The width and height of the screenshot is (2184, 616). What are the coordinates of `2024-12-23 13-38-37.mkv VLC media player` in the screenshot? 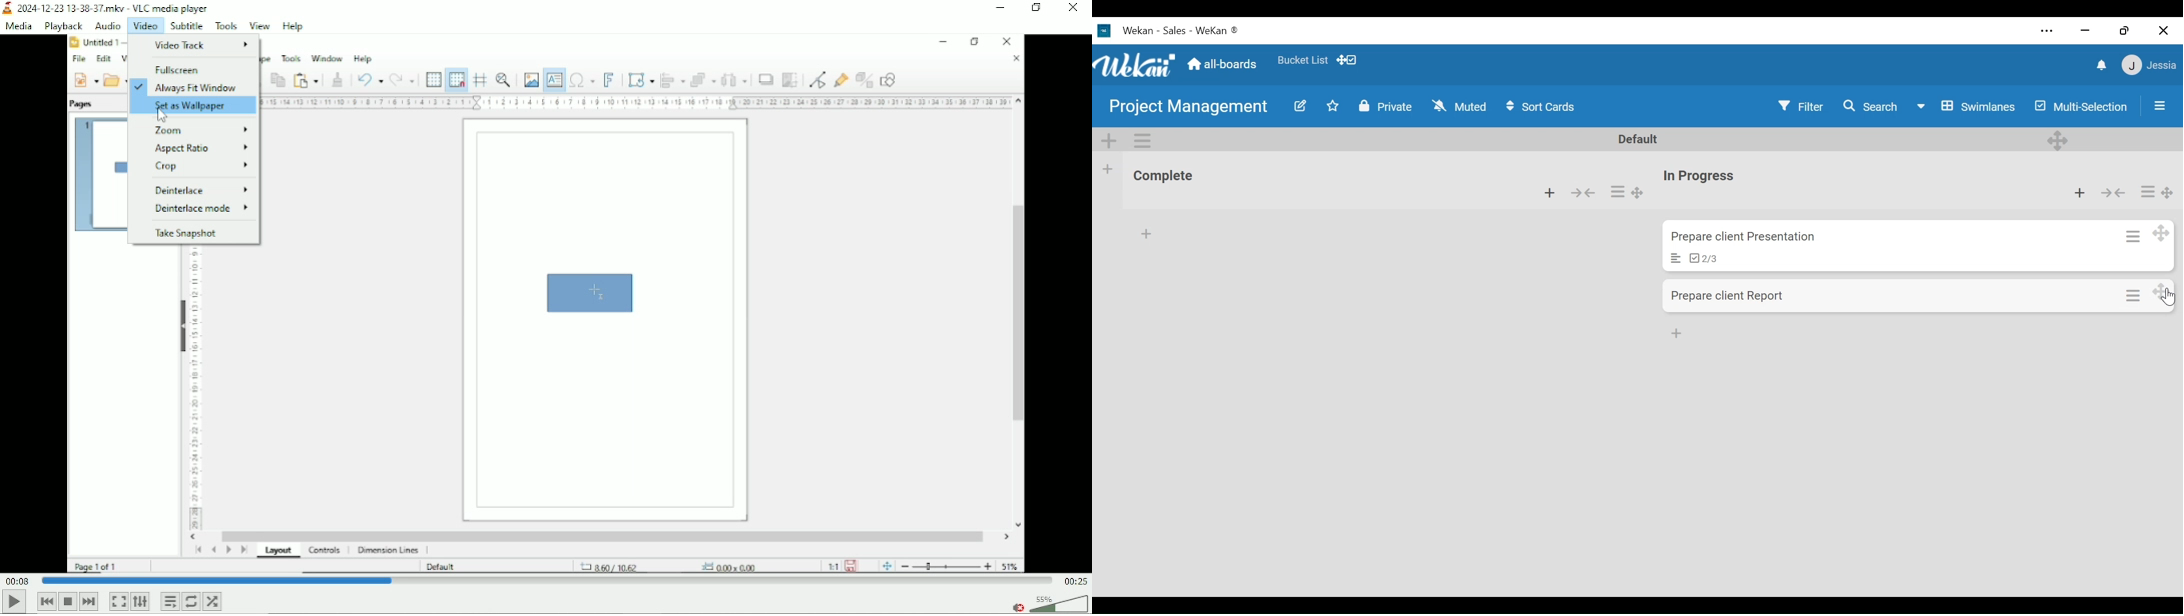 It's located at (112, 7).